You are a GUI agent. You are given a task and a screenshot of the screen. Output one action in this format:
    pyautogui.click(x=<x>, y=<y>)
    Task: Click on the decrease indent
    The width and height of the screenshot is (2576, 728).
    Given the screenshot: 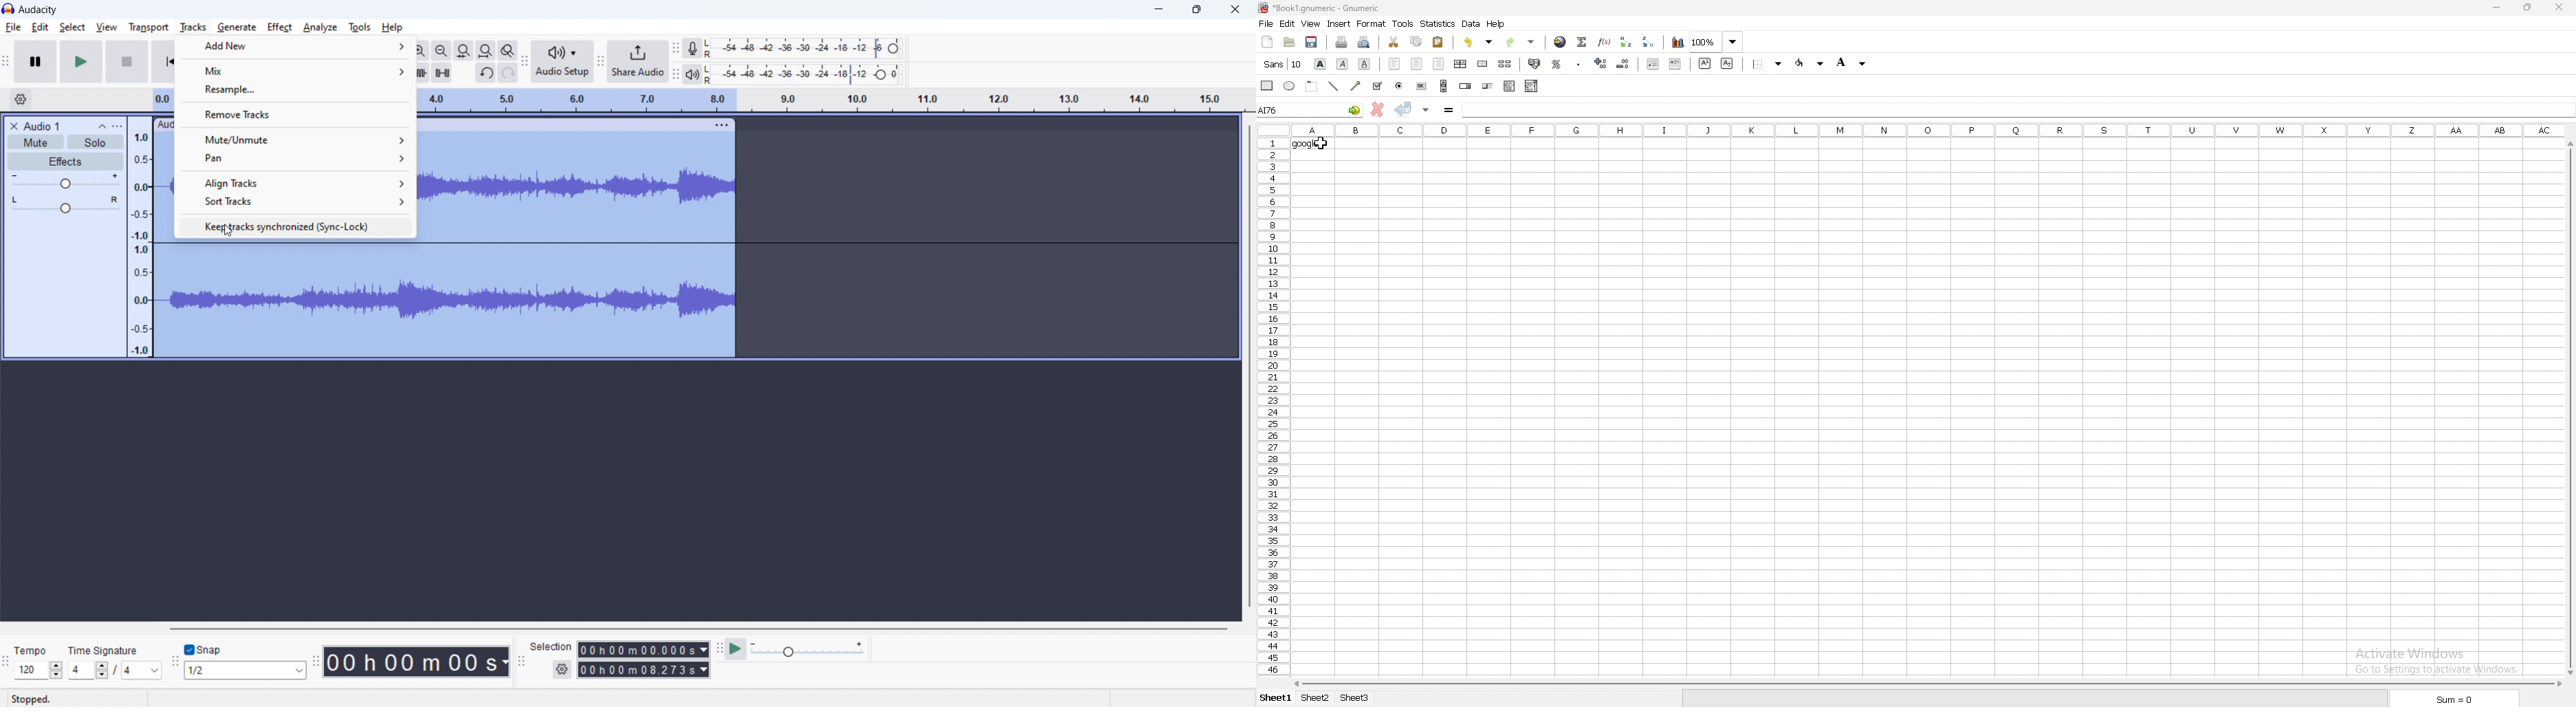 What is the action you would take?
    pyautogui.click(x=1652, y=63)
    